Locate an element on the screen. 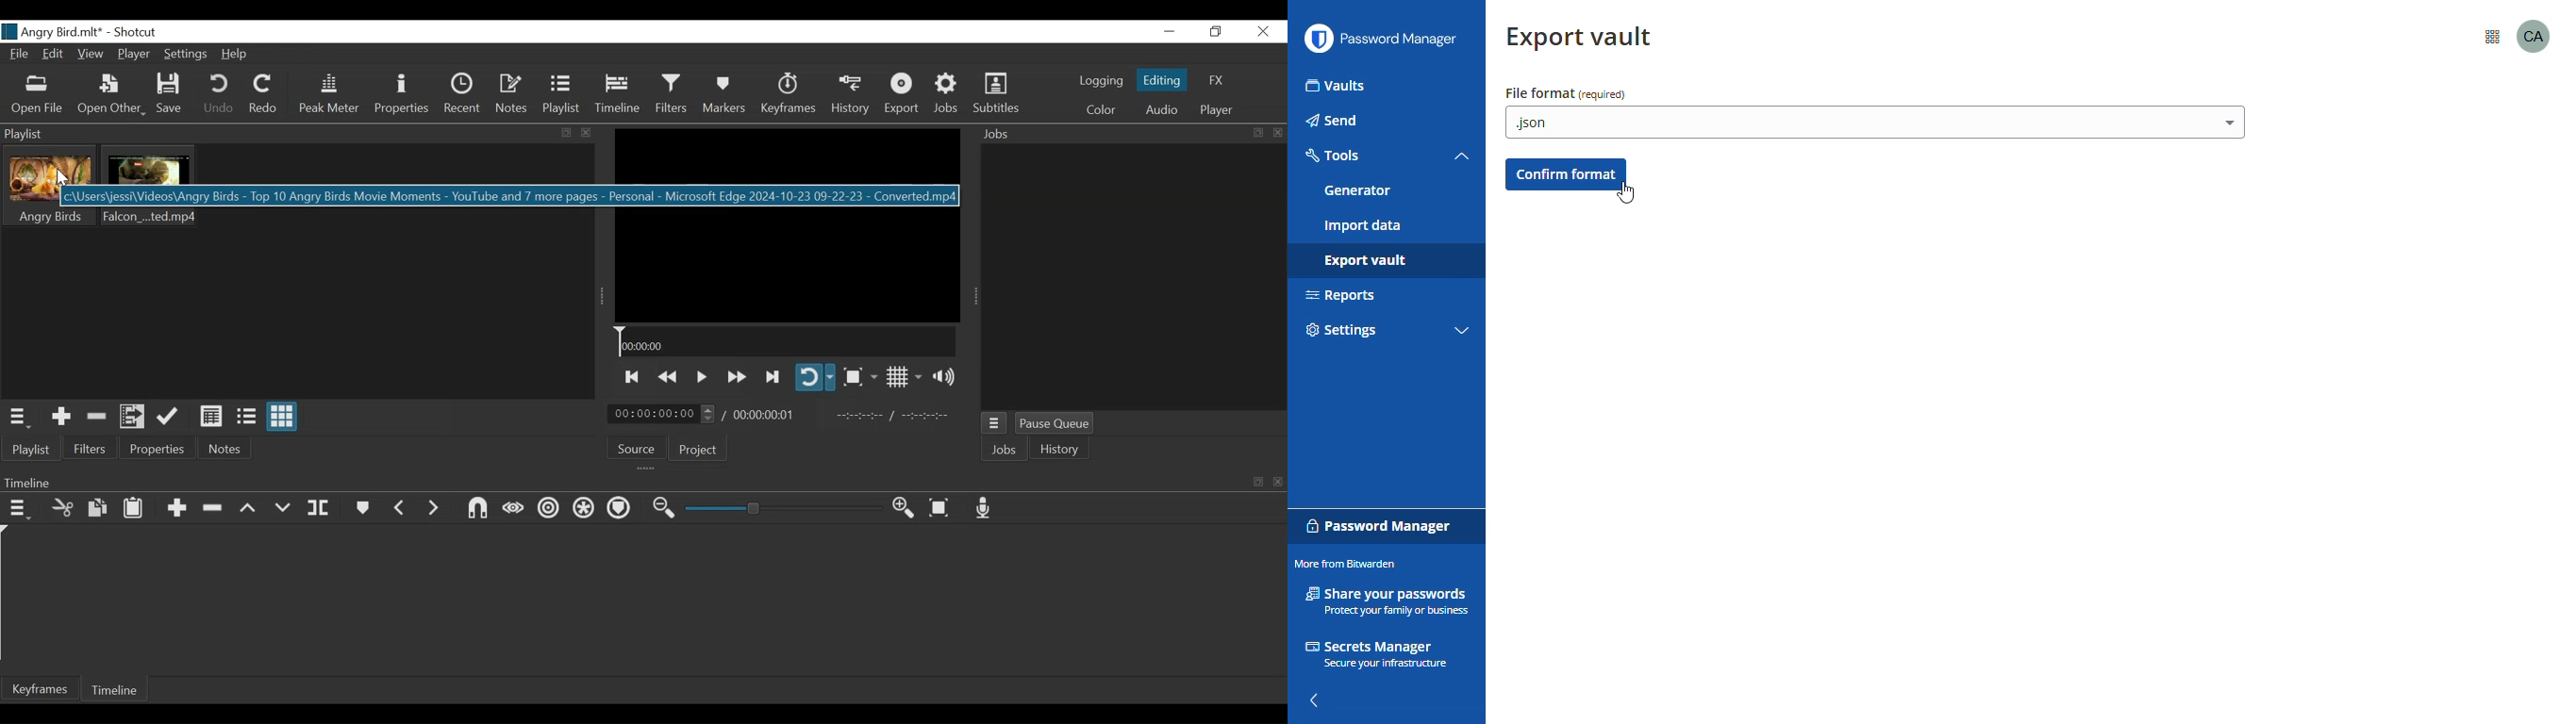  Jobs Panel is located at coordinates (1133, 277).